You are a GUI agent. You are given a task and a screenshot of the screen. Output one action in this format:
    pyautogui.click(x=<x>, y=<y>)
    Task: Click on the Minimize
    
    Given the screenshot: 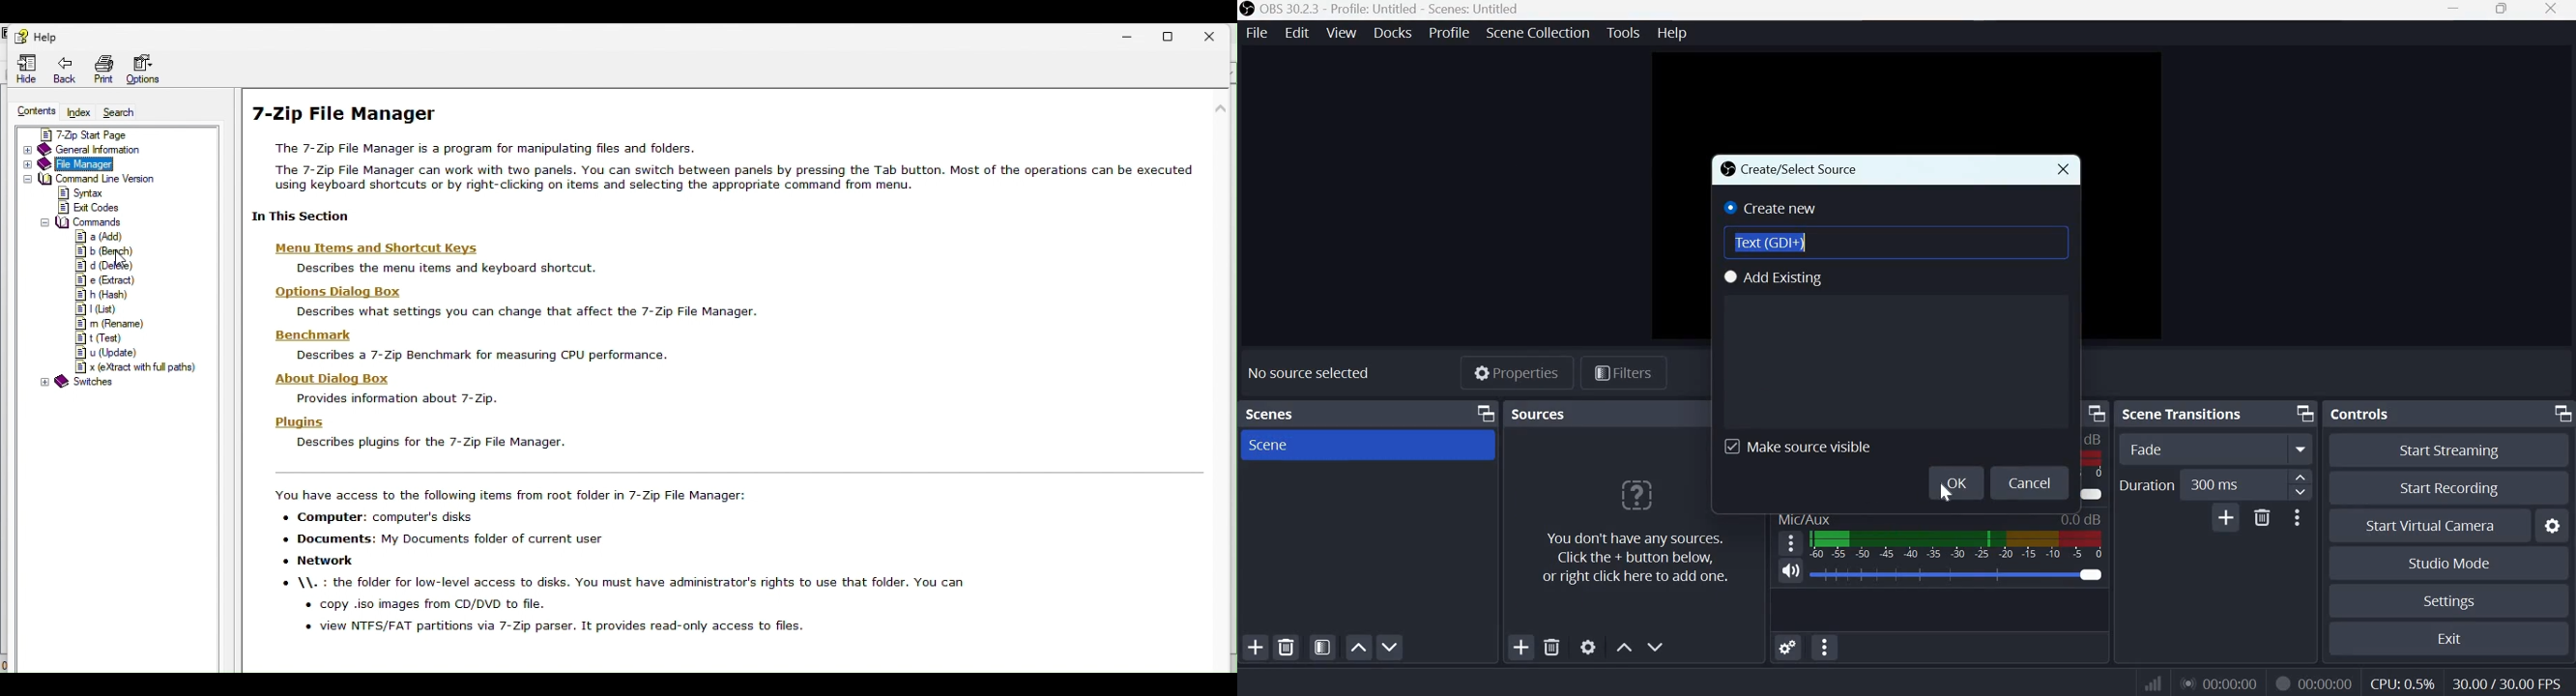 What is the action you would take?
    pyautogui.click(x=1135, y=33)
    